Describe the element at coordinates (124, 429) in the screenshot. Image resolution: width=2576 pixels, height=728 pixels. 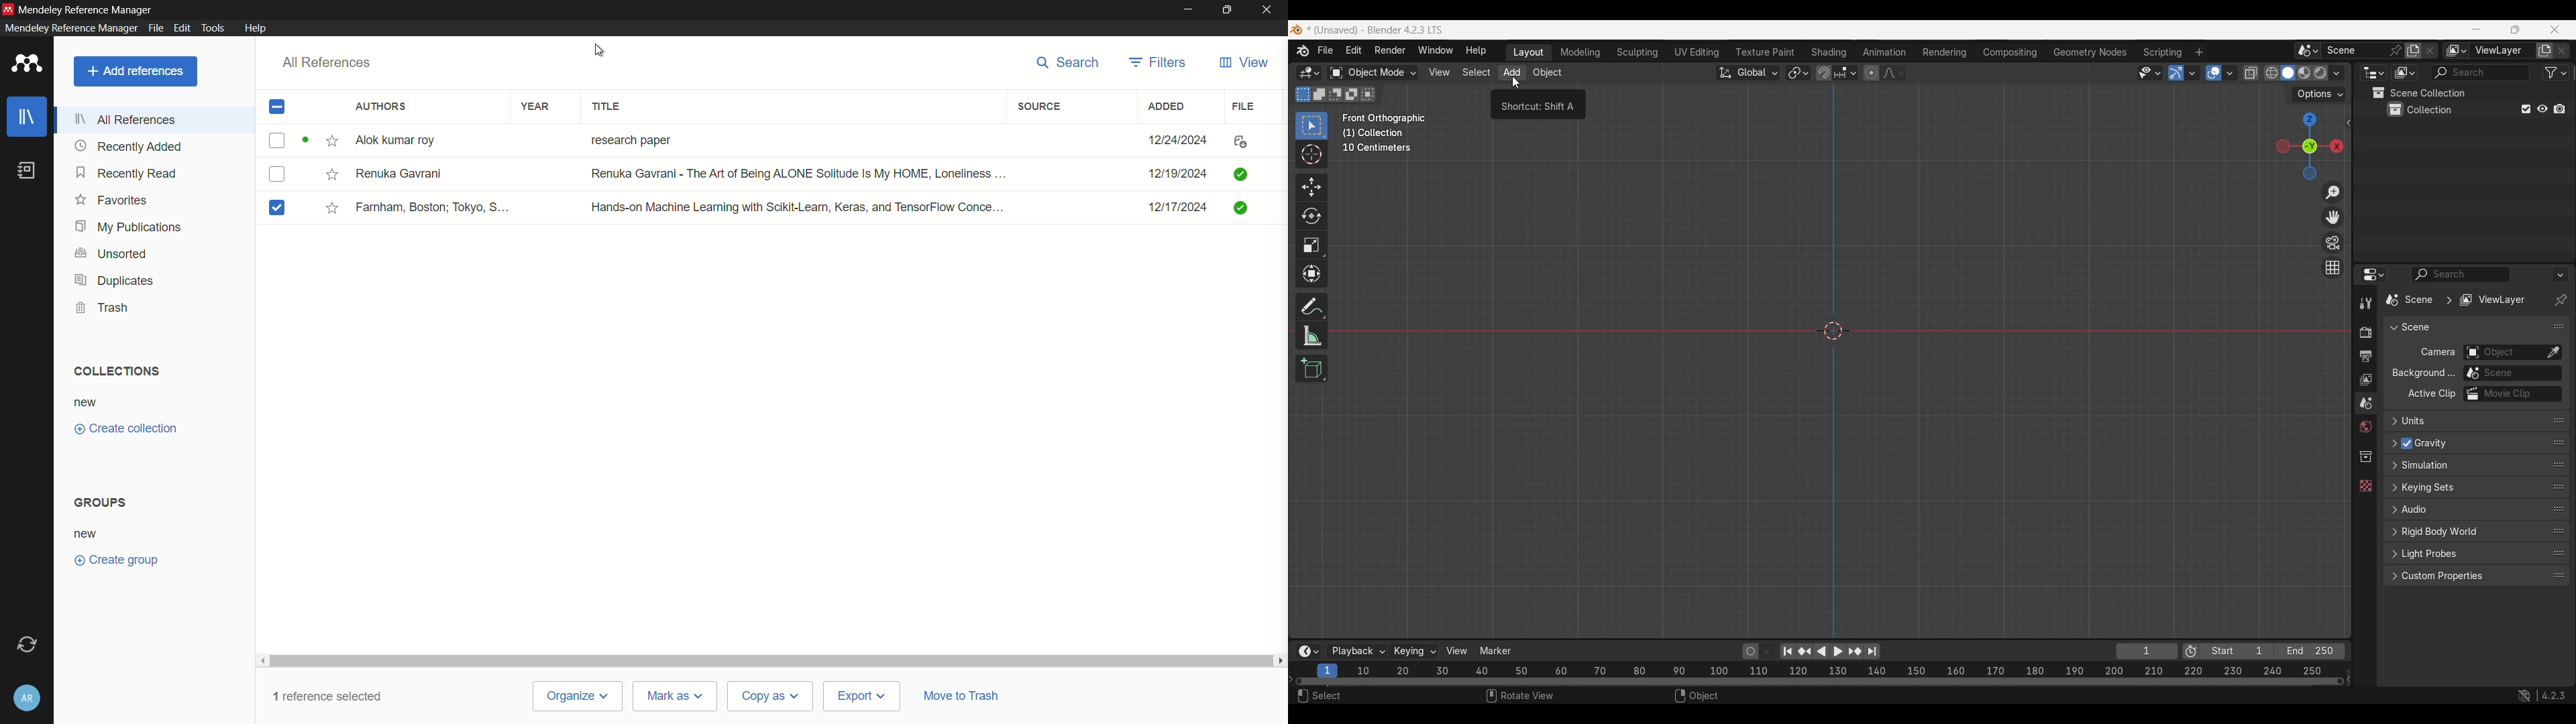
I see `create collection` at that location.